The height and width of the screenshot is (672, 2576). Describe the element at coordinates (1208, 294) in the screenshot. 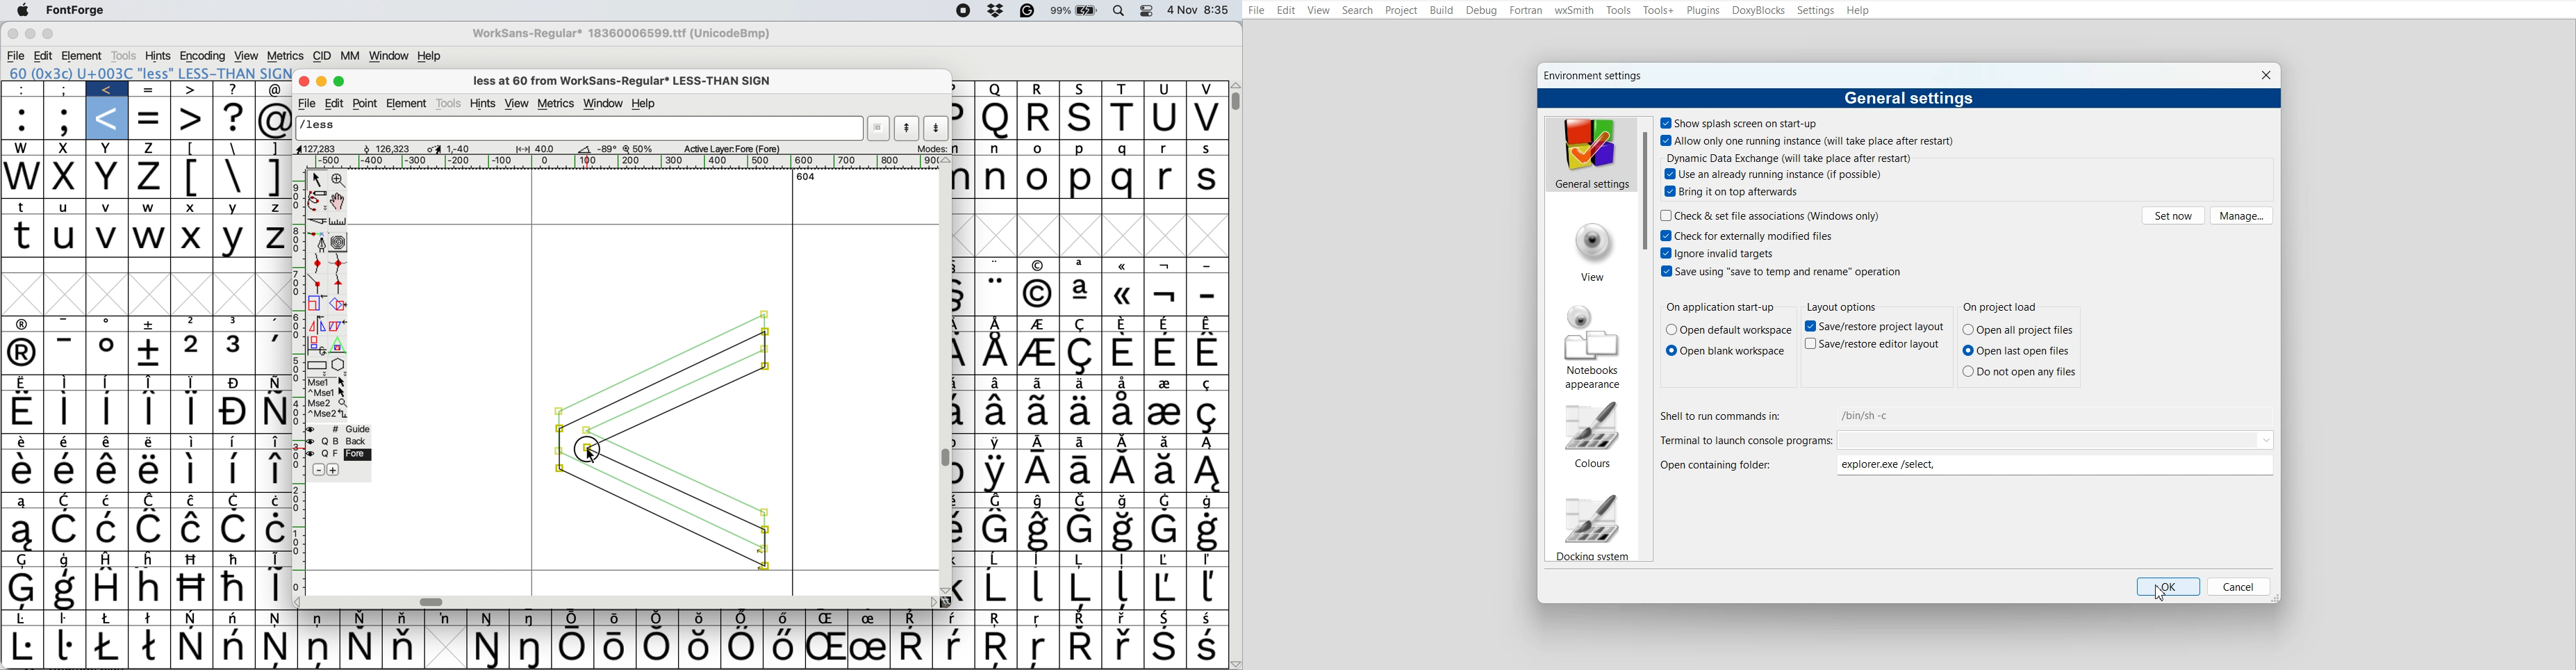

I see `-` at that location.